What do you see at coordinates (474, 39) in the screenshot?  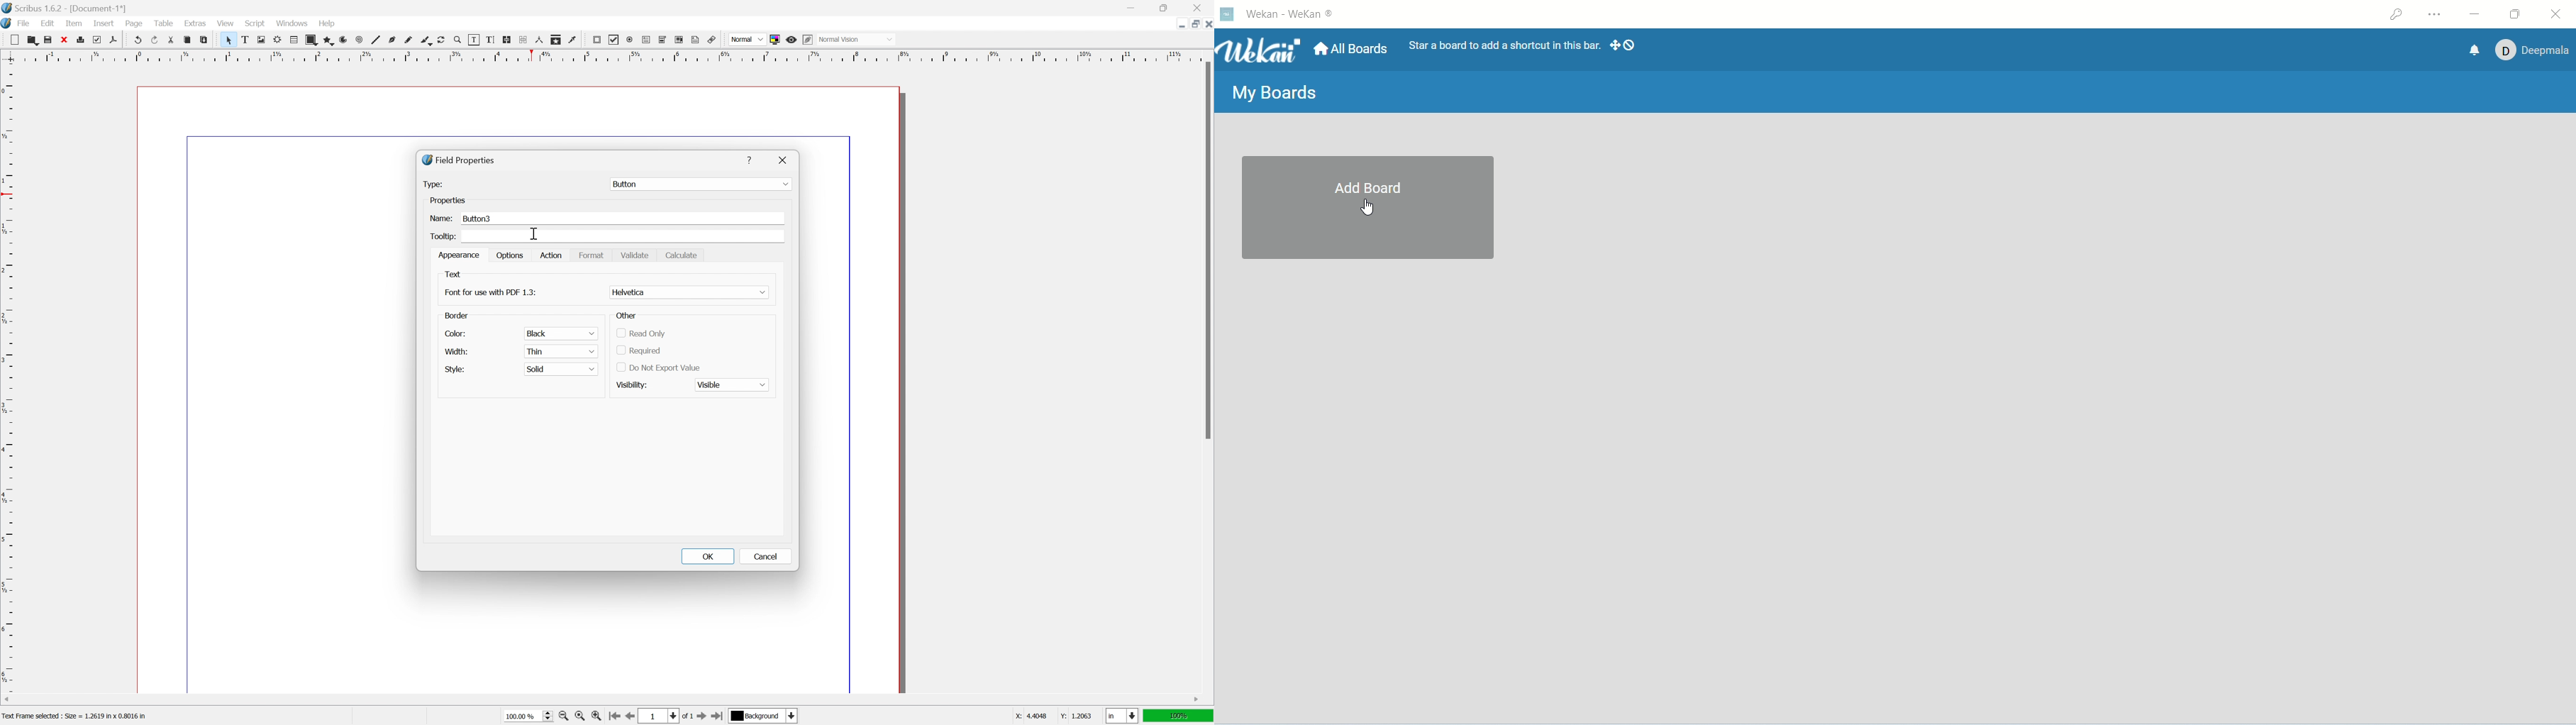 I see `edit contents of frame` at bounding box center [474, 39].